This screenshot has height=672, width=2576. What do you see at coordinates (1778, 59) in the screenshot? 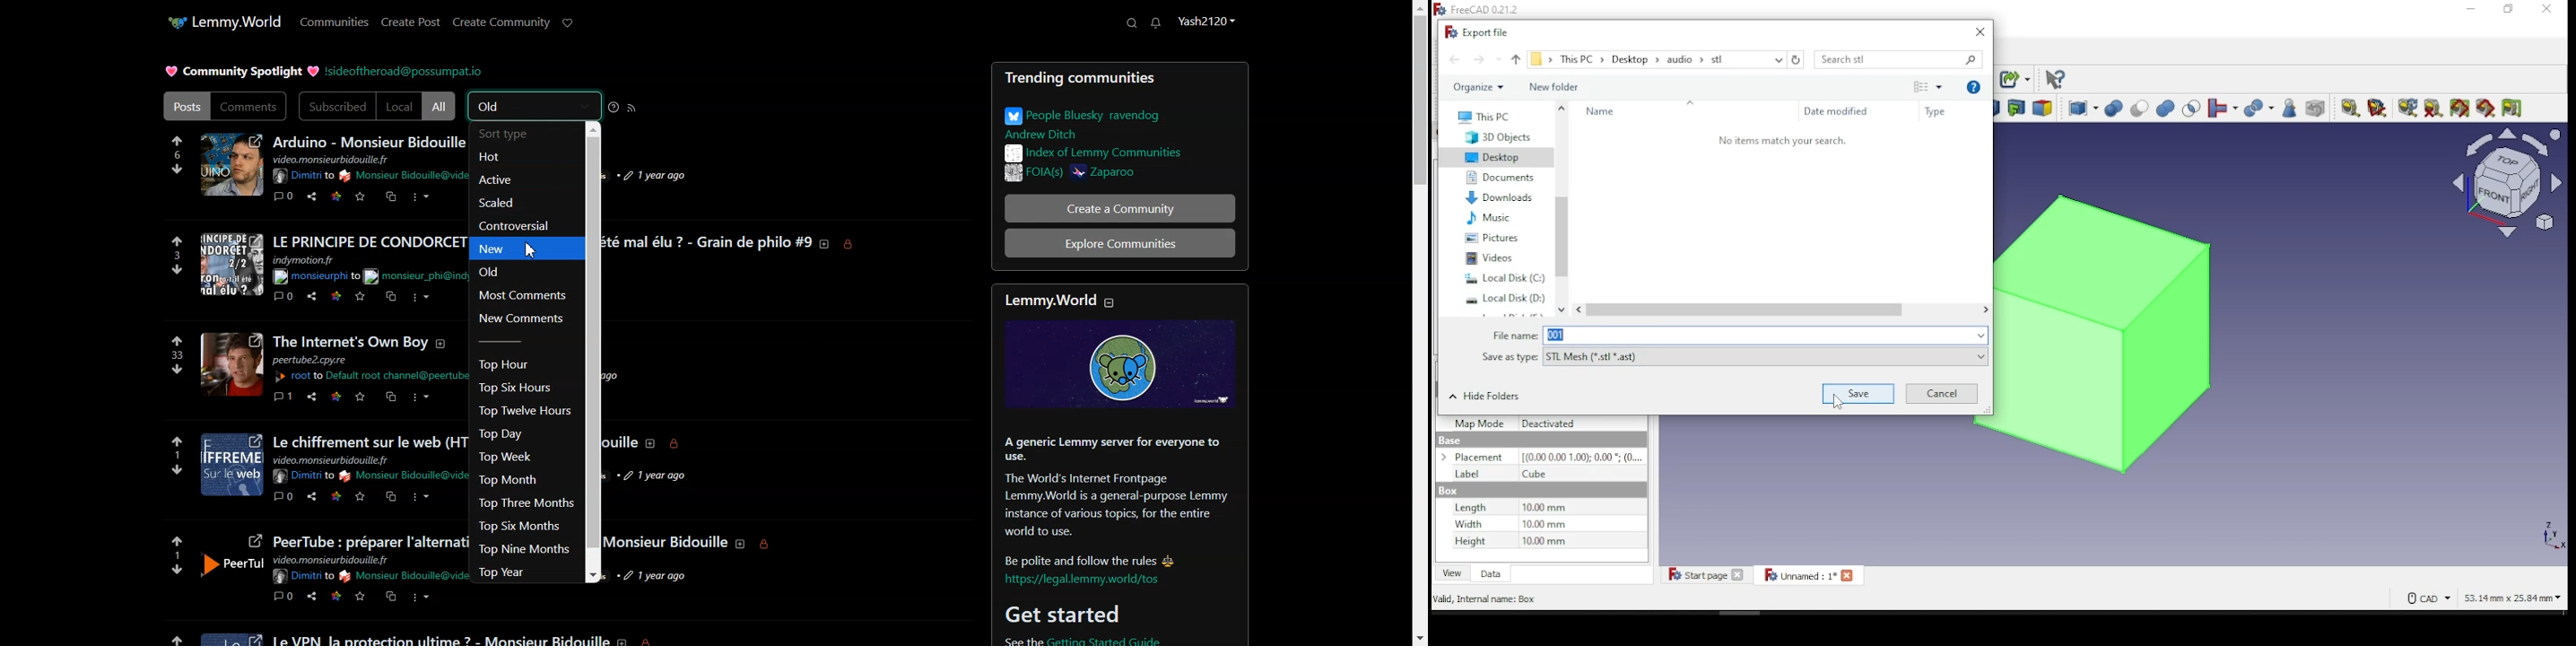
I see `recent locations` at bounding box center [1778, 59].